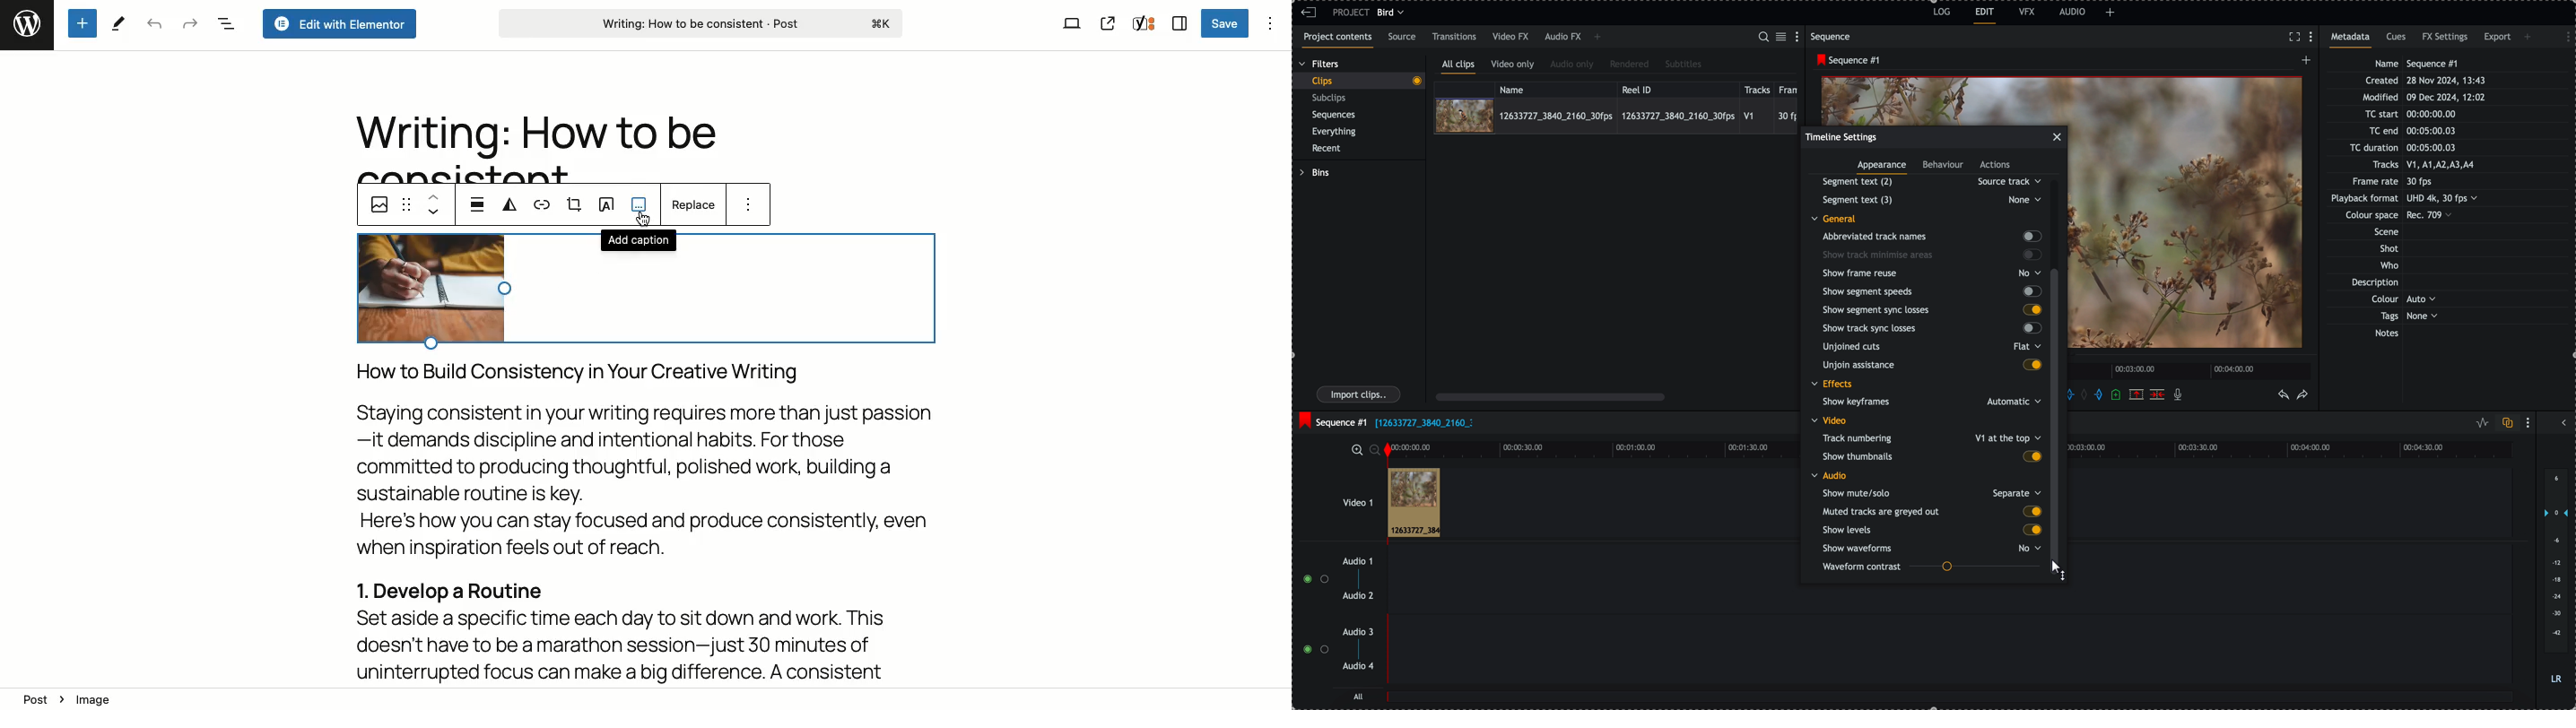 The width and height of the screenshot is (2576, 728). I want to click on recent, so click(1329, 149).